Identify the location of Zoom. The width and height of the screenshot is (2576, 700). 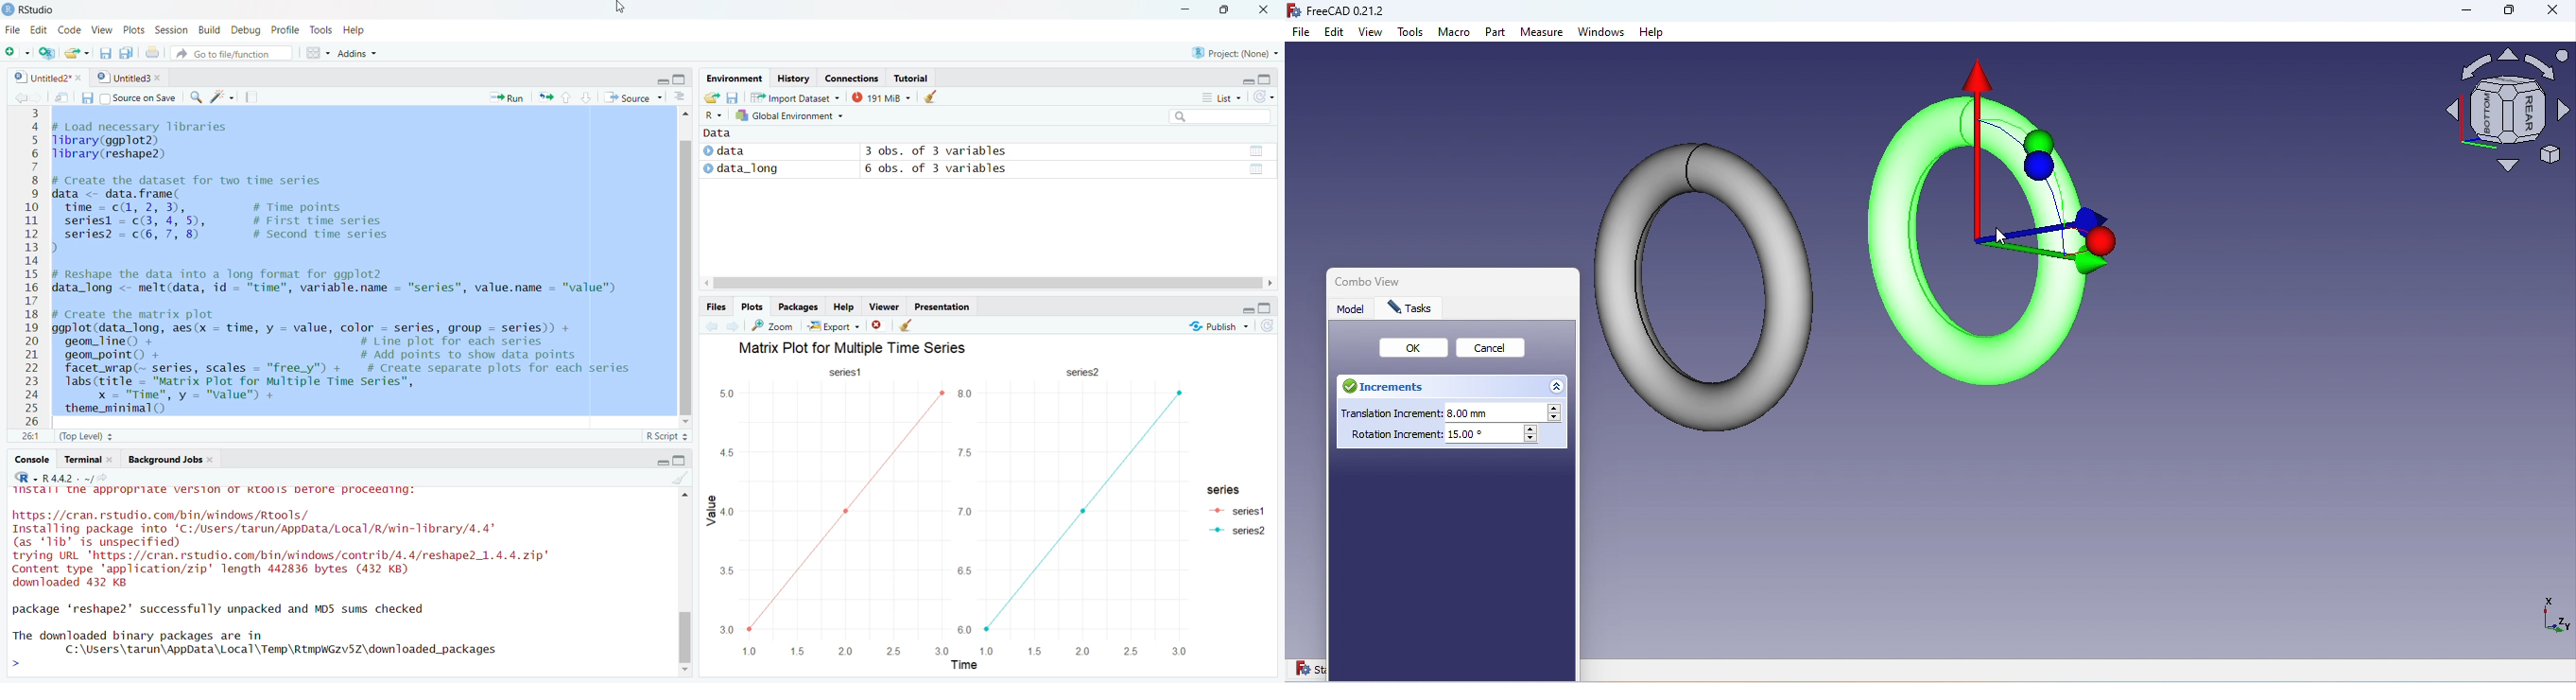
(772, 325).